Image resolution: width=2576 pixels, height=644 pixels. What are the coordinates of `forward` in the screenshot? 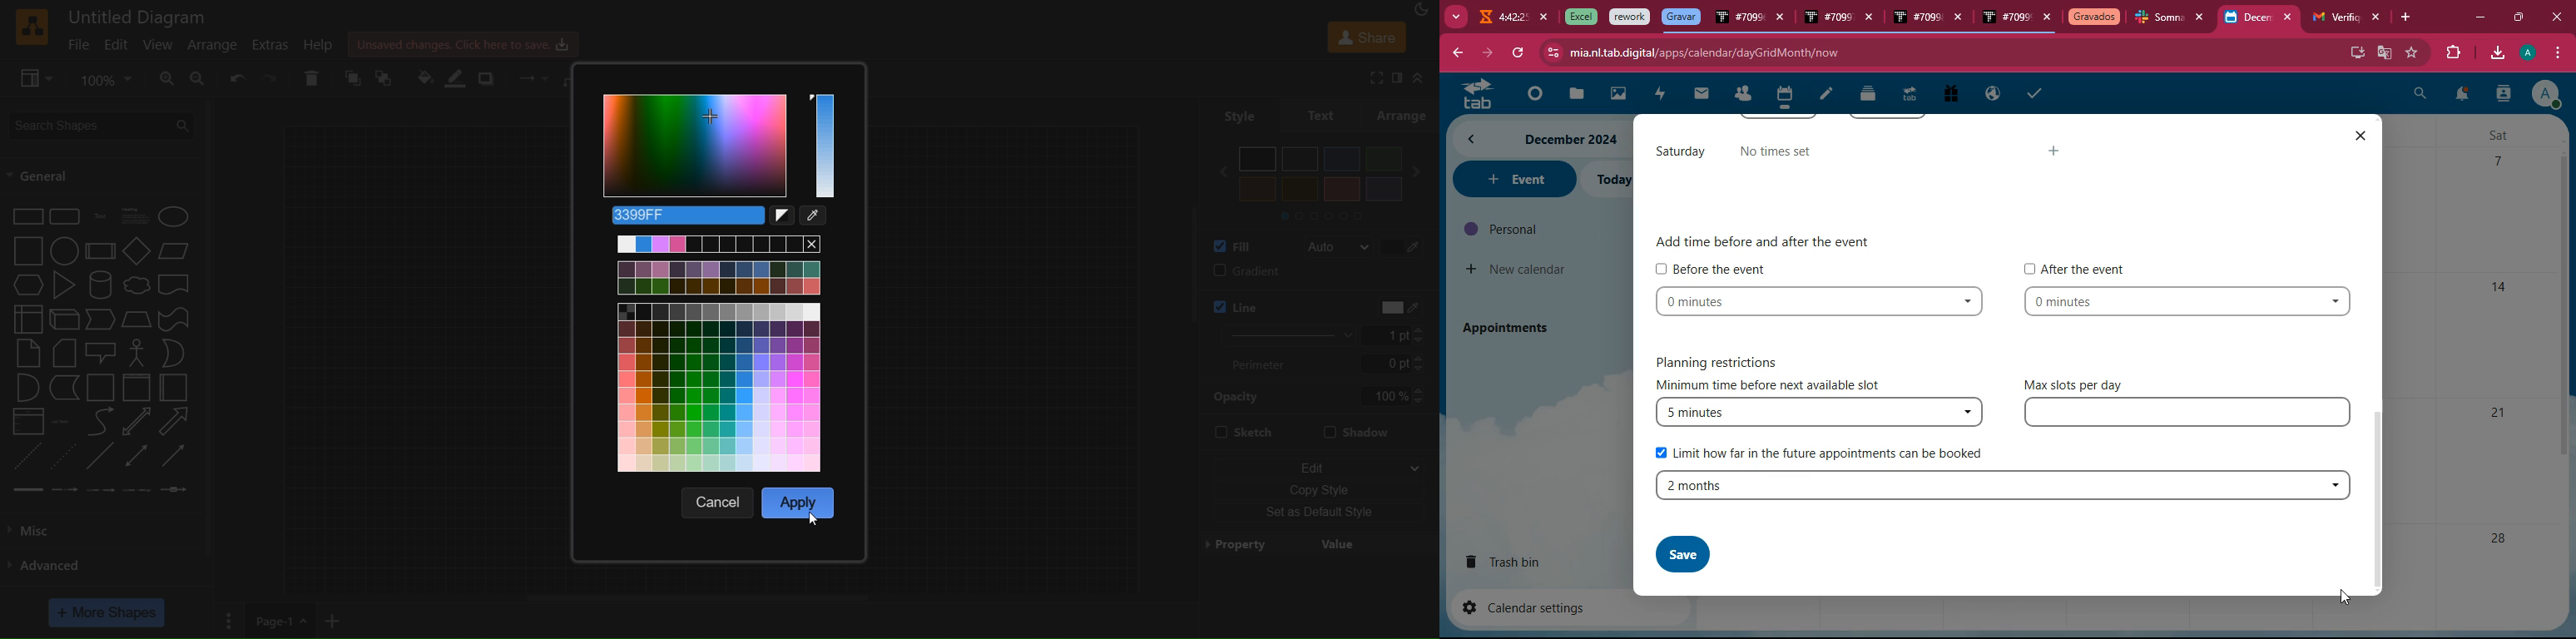 It's located at (1485, 53).